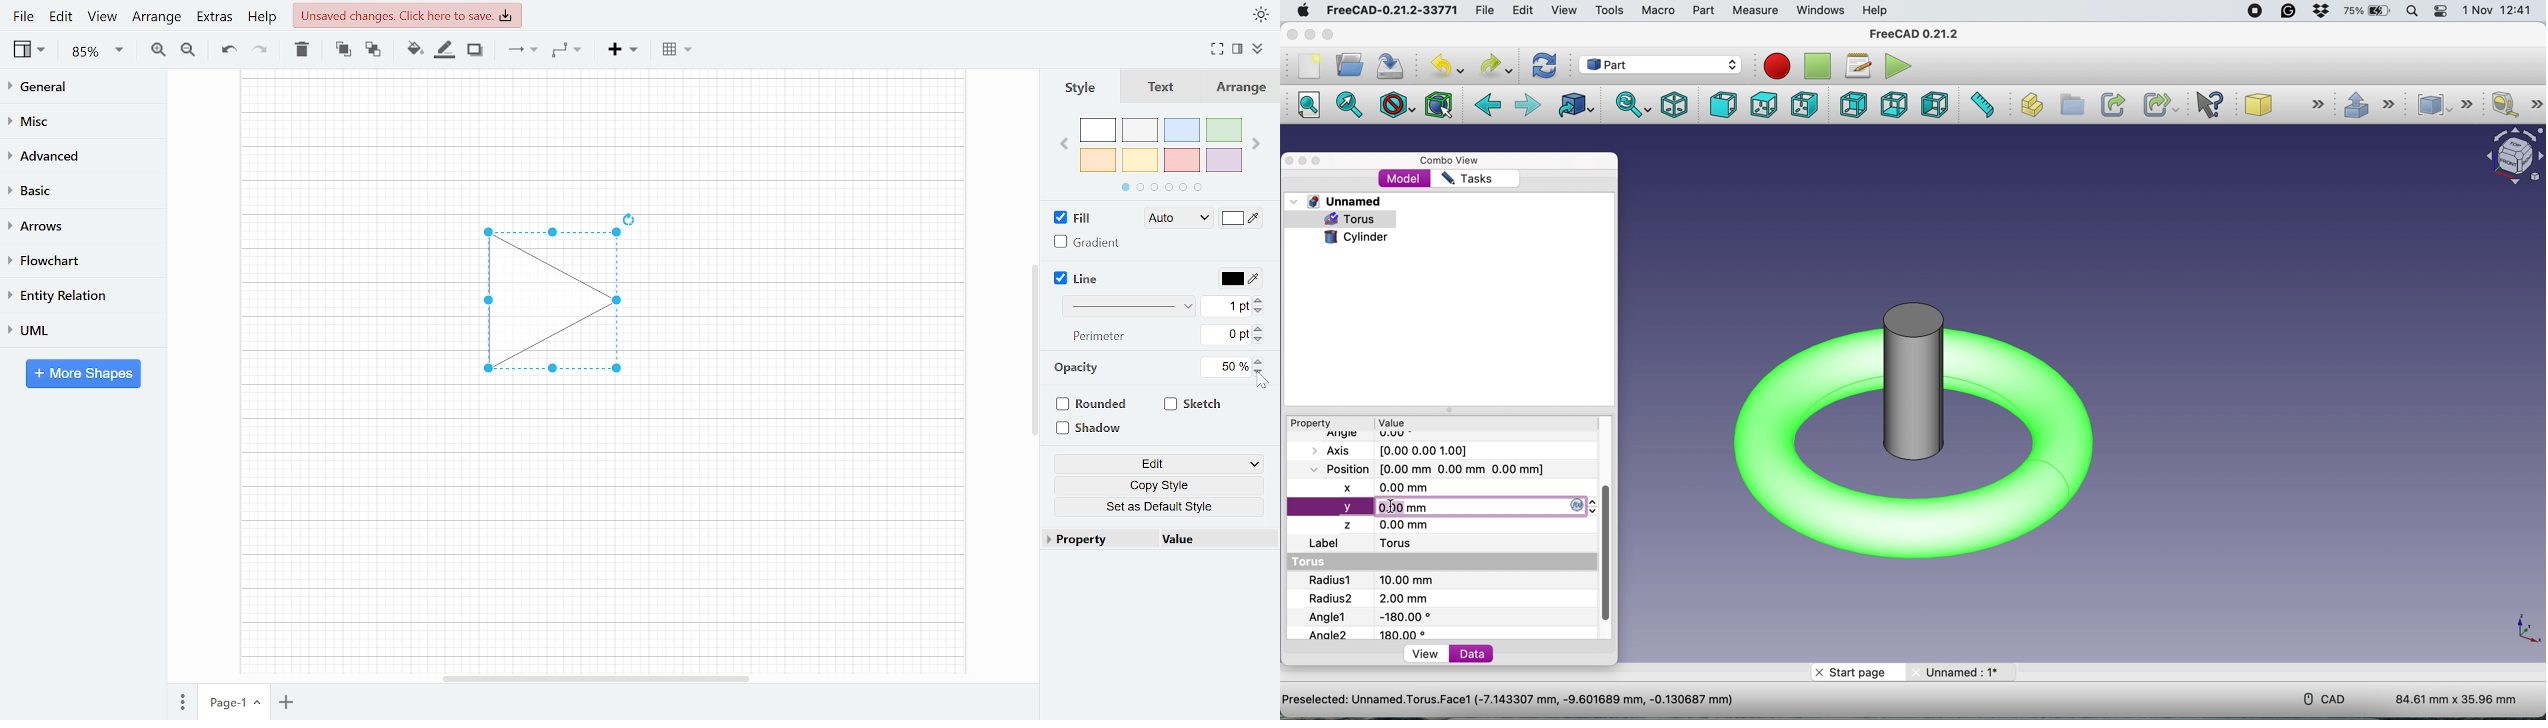 This screenshot has width=2548, height=728. I want to click on Zoom in, so click(158, 49).